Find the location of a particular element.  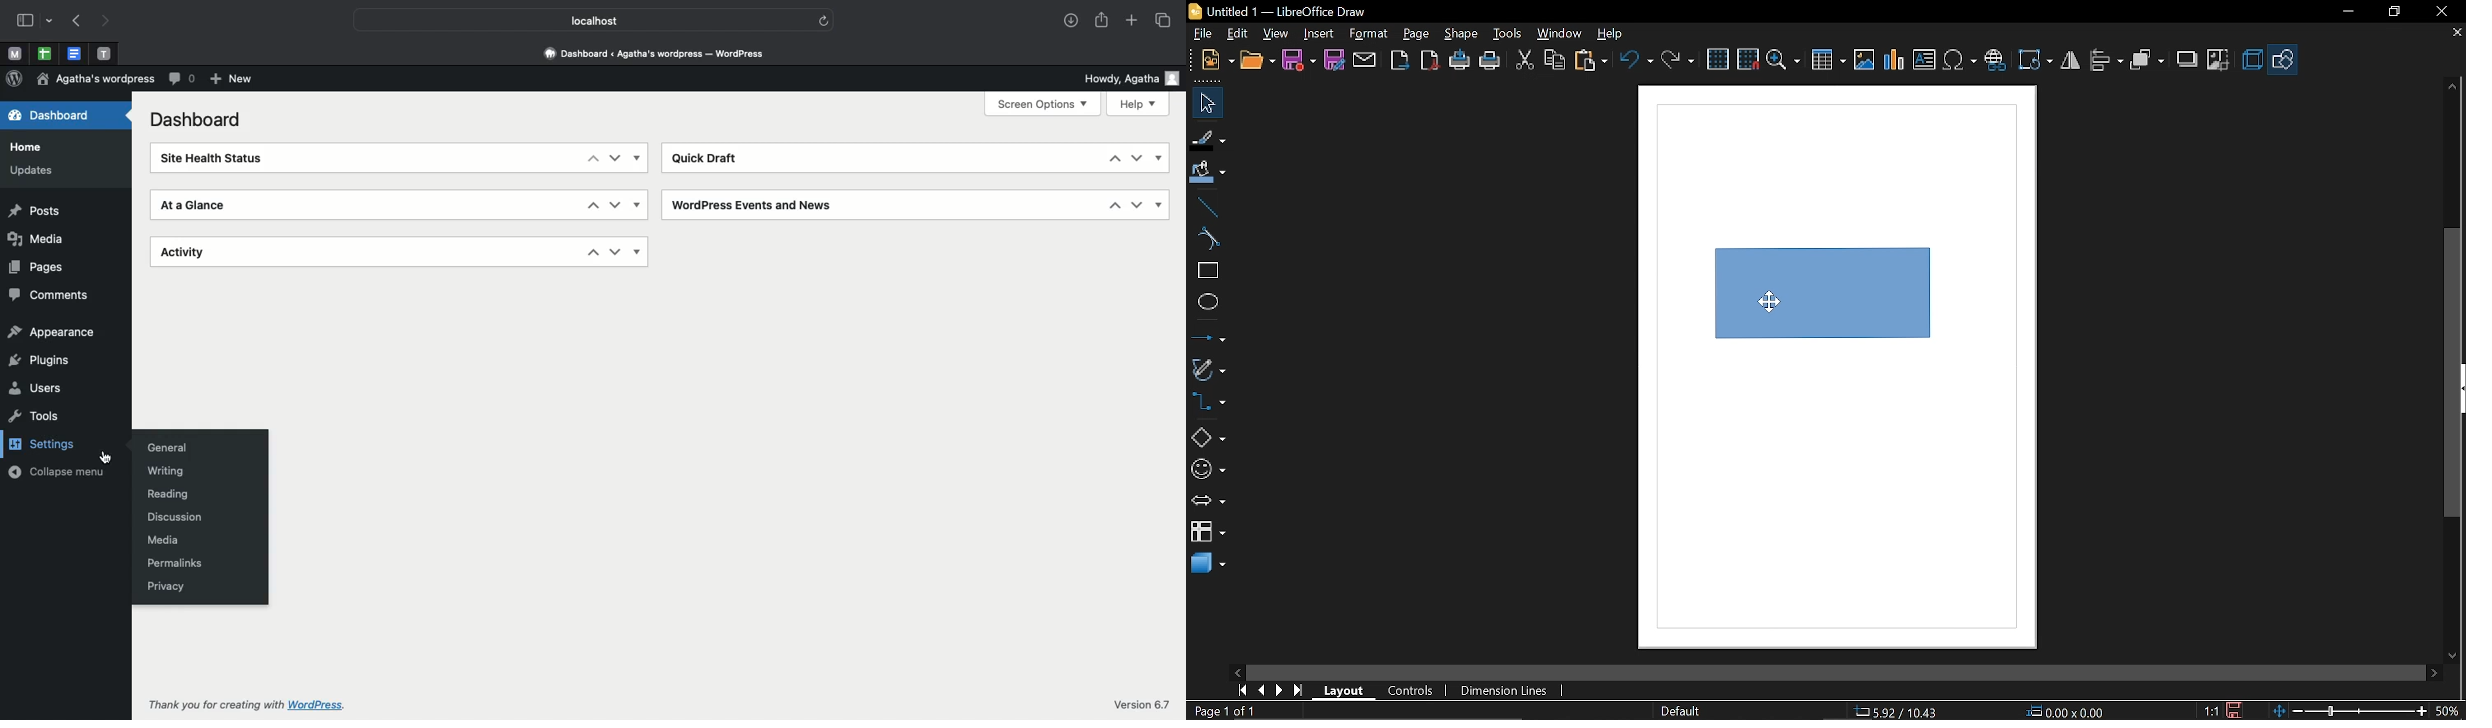

Connector is located at coordinates (1208, 404).